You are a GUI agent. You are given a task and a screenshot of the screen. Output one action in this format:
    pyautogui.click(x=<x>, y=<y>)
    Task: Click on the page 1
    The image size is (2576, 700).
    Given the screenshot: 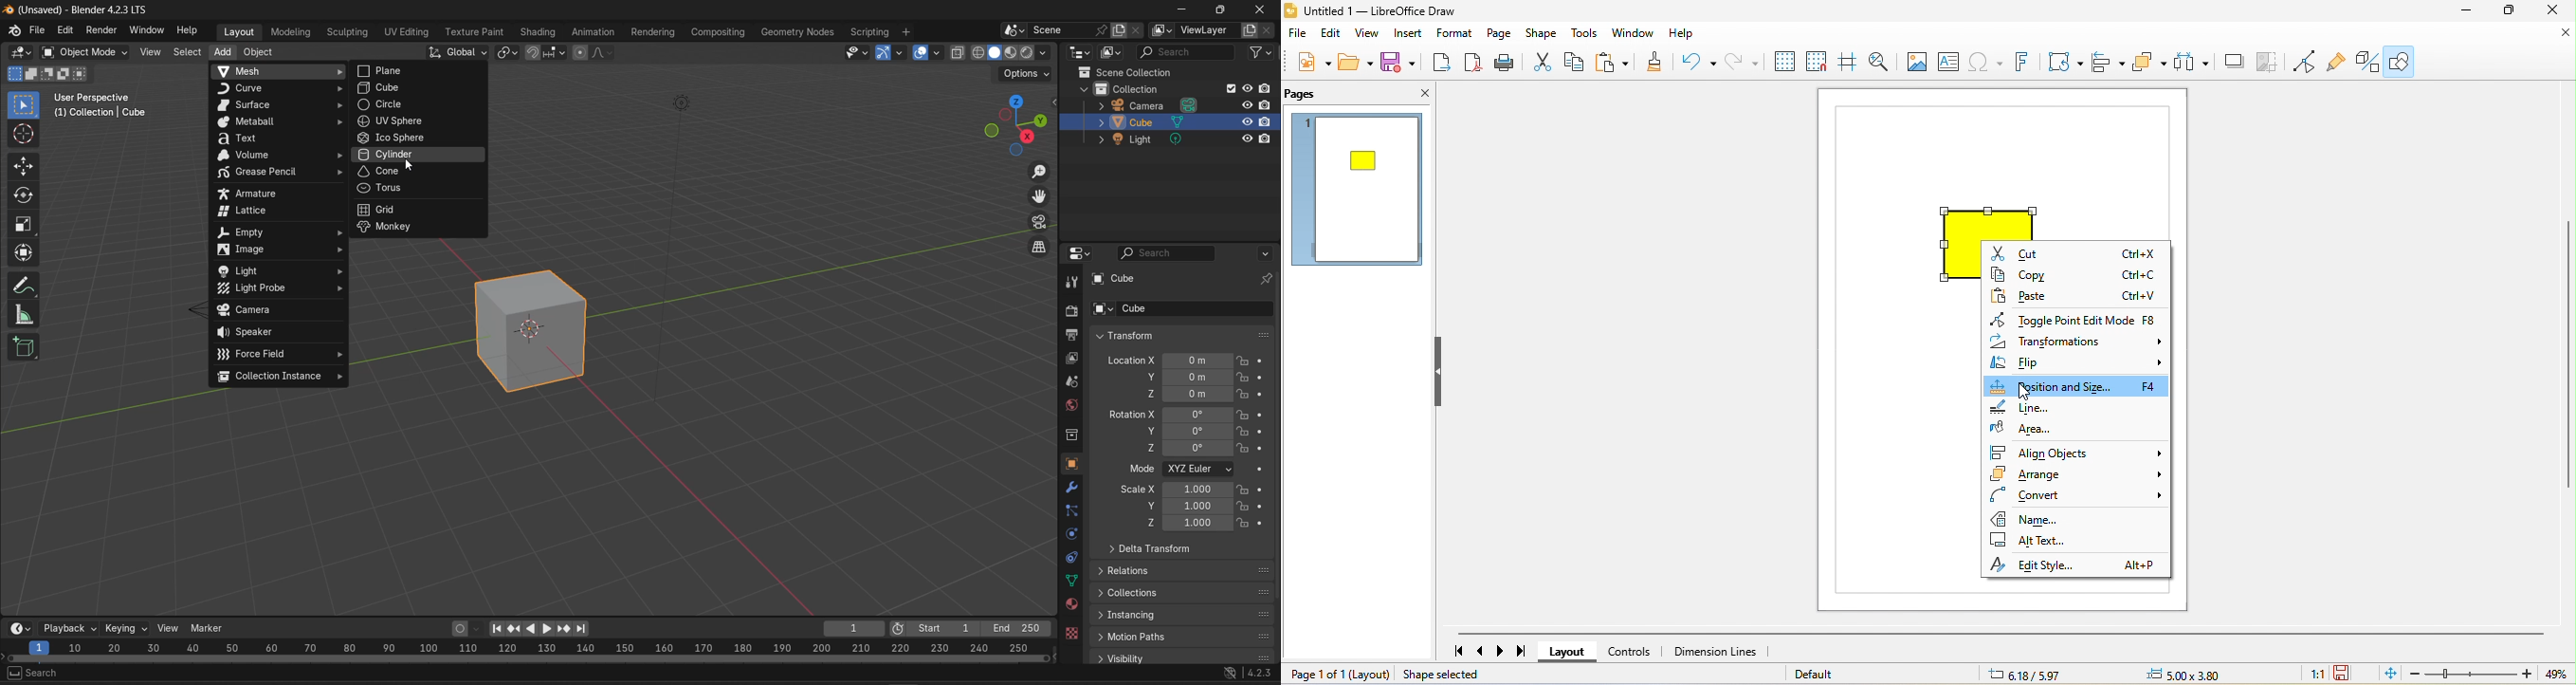 What is the action you would take?
    pyautogui.click(x=1359, y=194)
    